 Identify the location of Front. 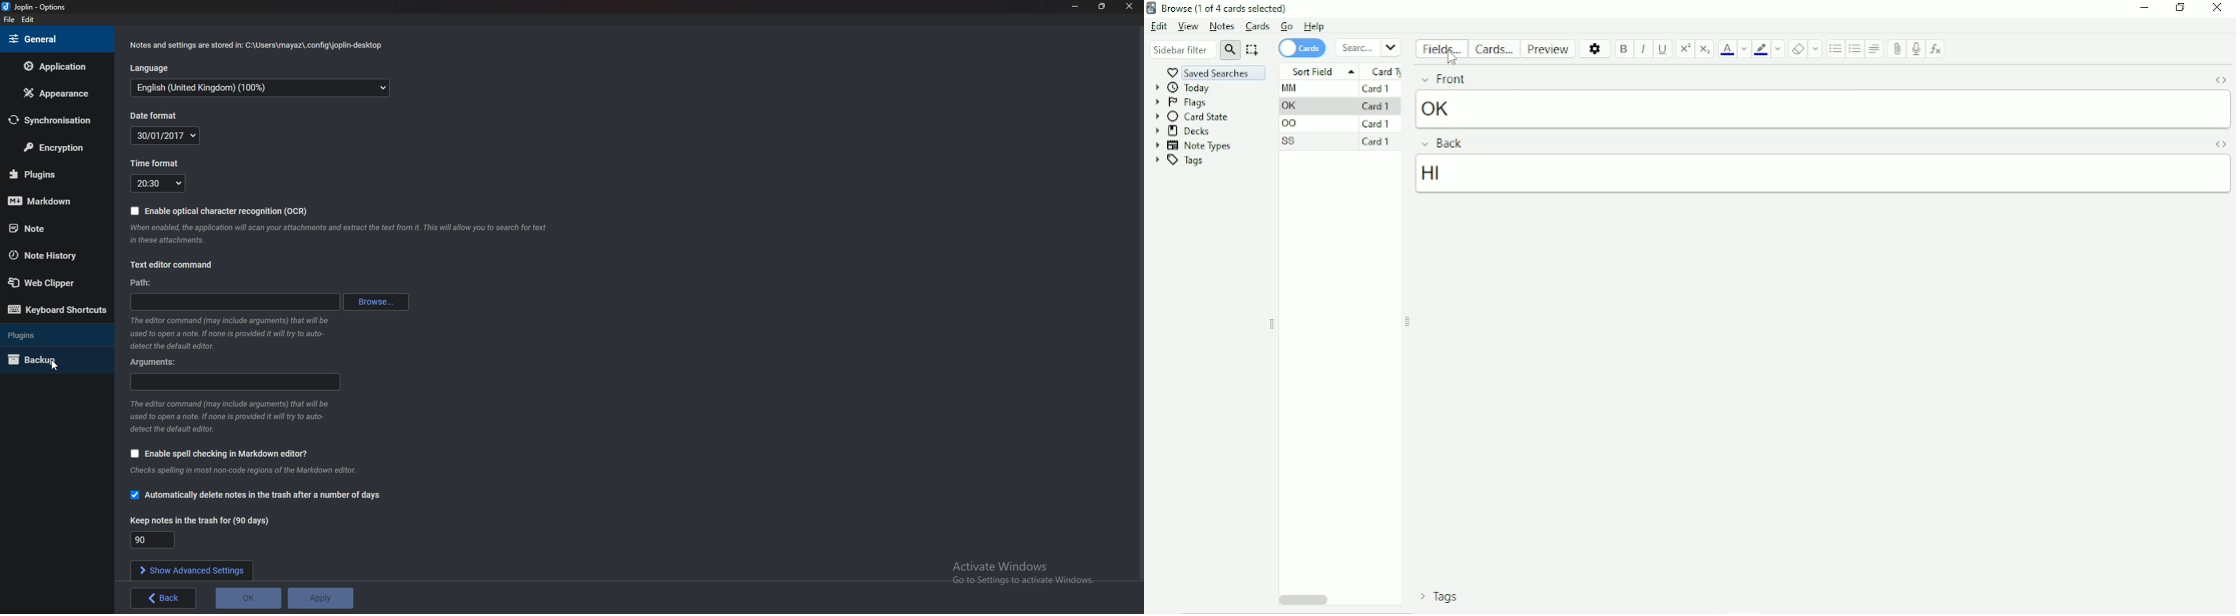
(1441, 79).